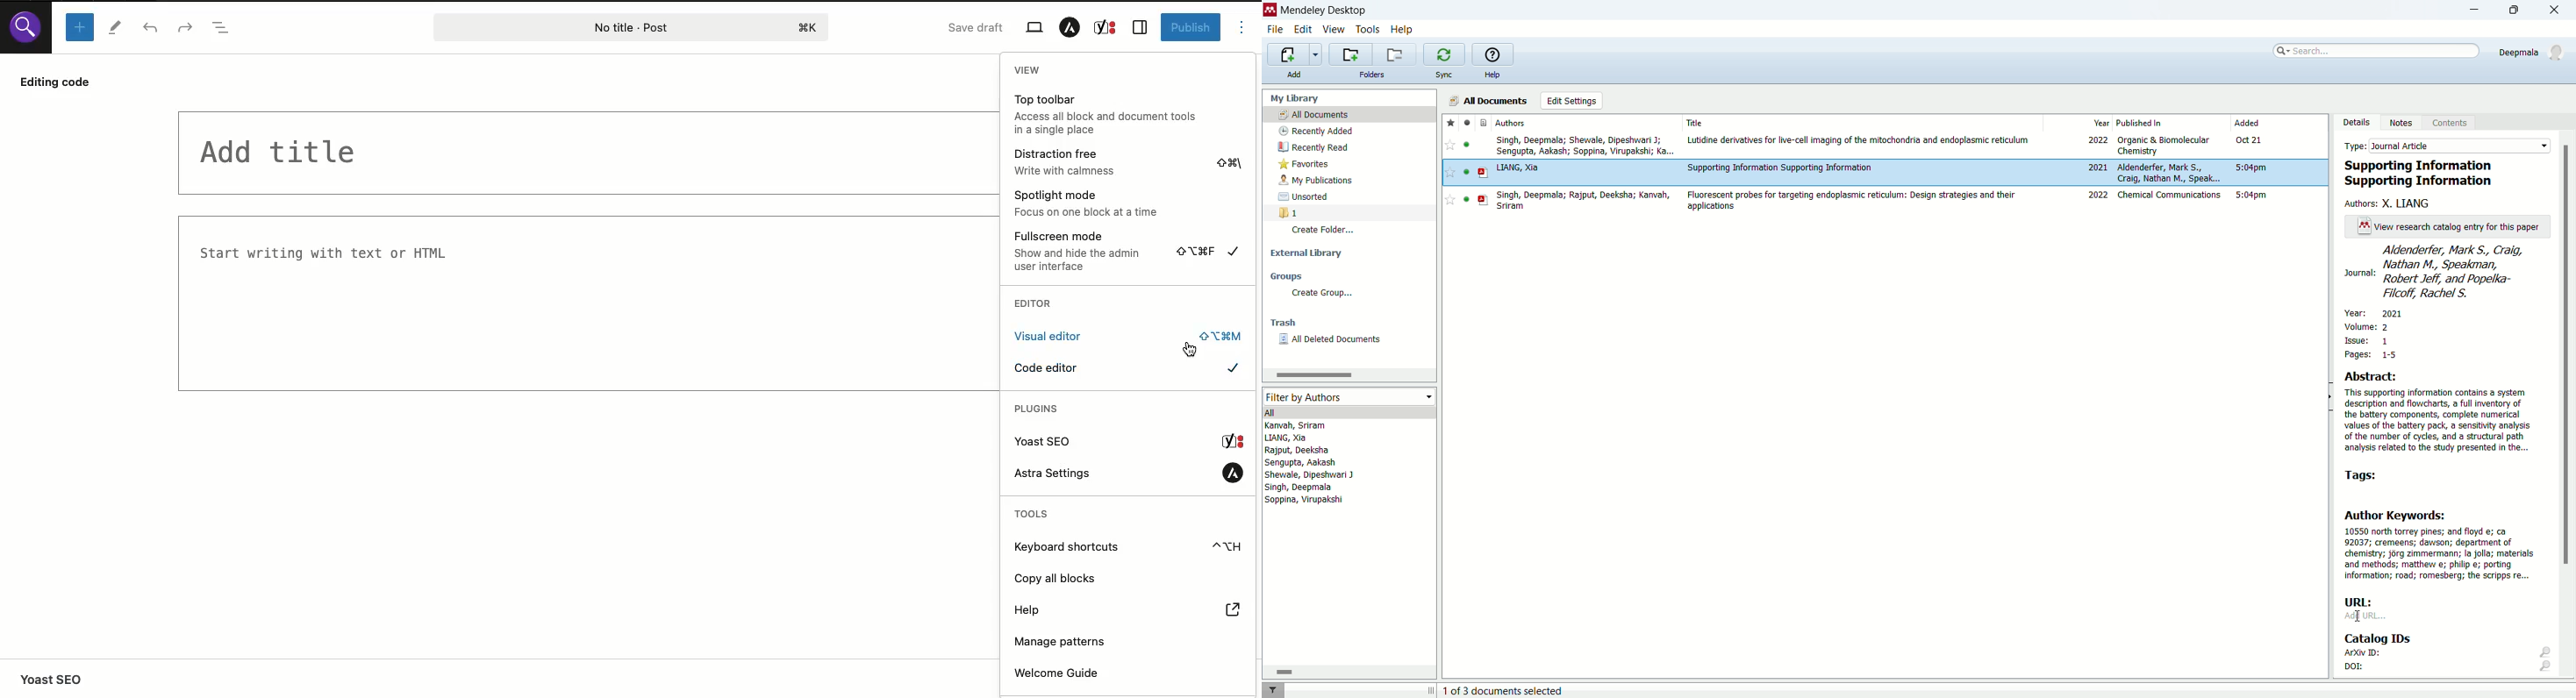  What do you see at coordinates (1127, 367) in the screenshot?
I see `Code editor` at bounding box center [1127, 367].